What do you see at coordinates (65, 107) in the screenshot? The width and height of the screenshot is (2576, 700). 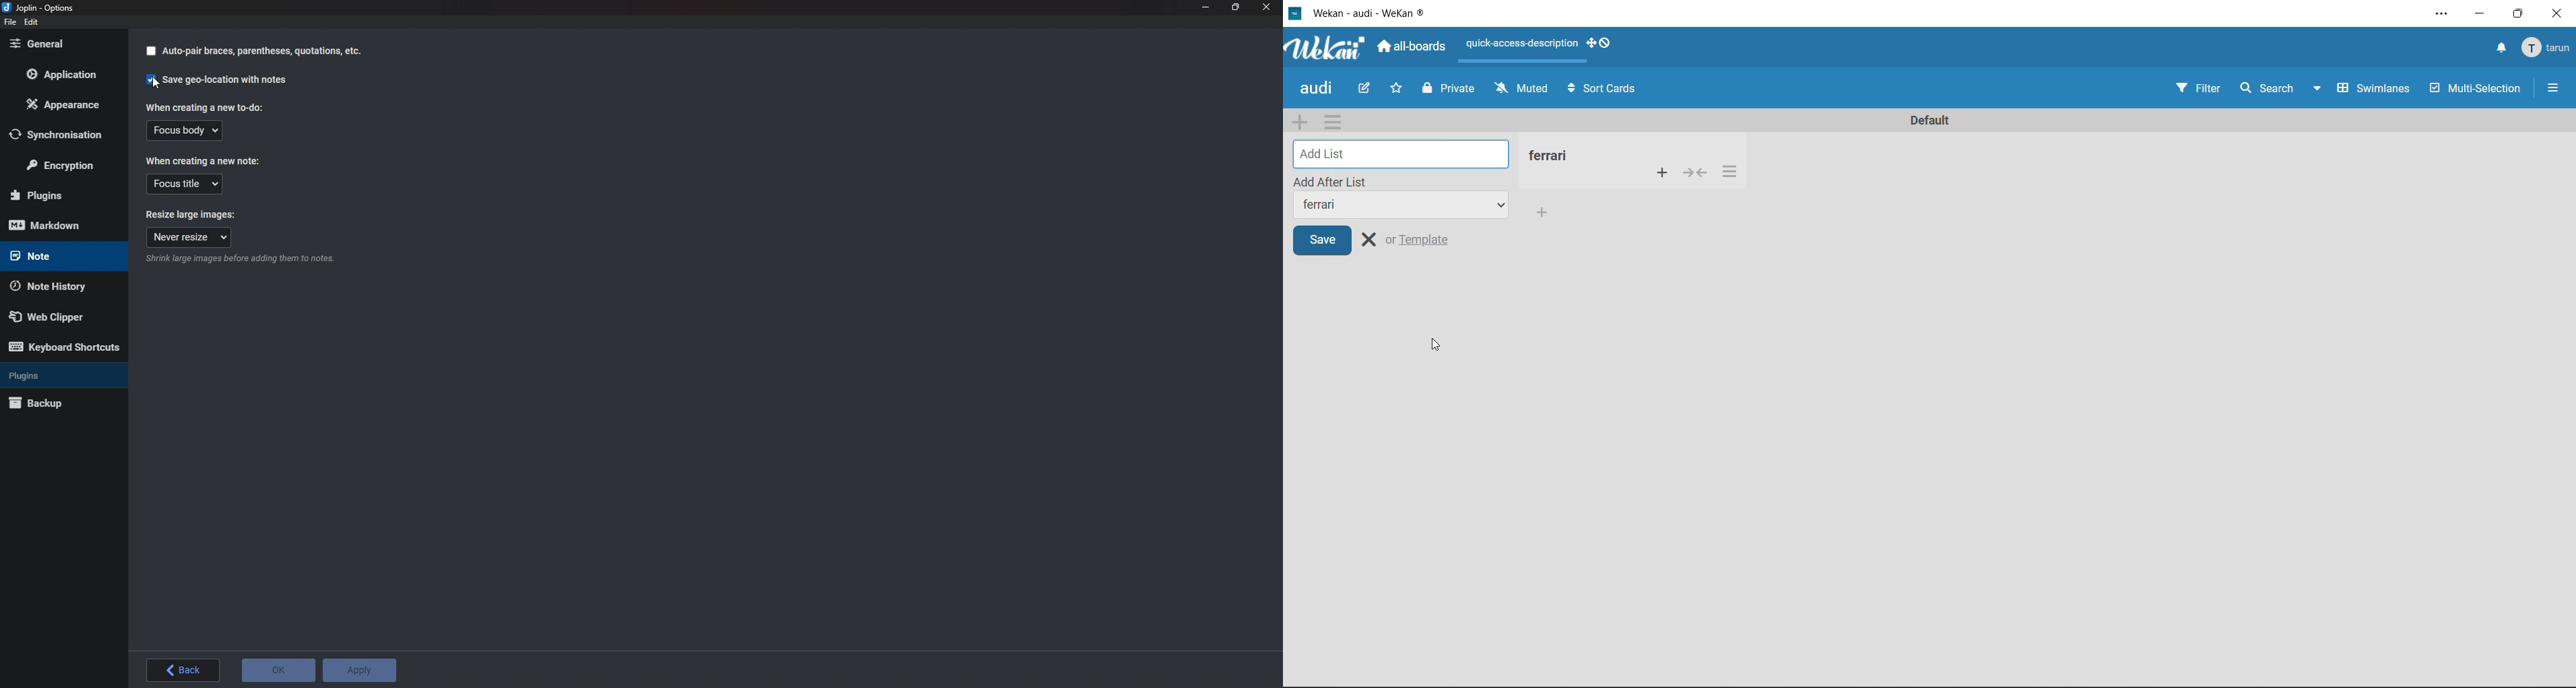 I see `Appearance` at bounding box center [65, 107].